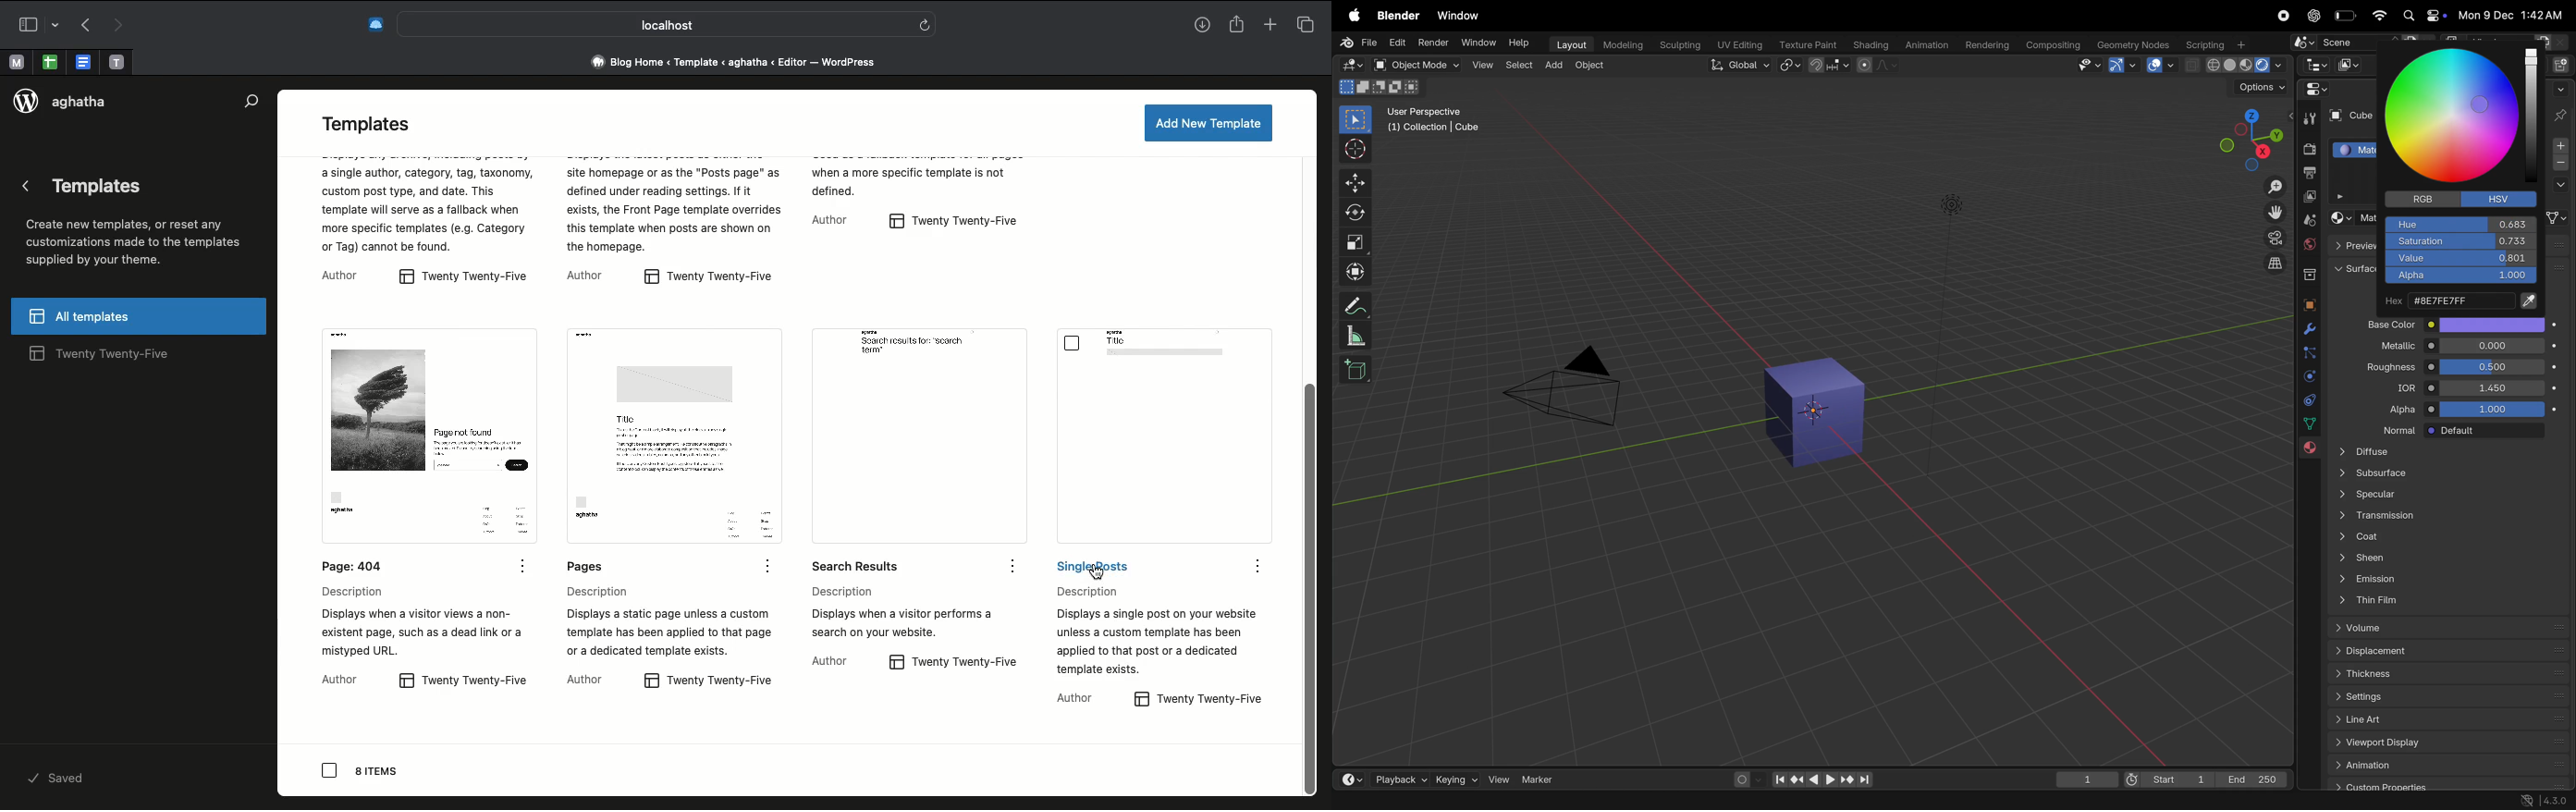 The height and width of the screenshot is (812, 2576). Describe the element at coordinates (2561, 88) in the screenshot. I see `more options` at that location.